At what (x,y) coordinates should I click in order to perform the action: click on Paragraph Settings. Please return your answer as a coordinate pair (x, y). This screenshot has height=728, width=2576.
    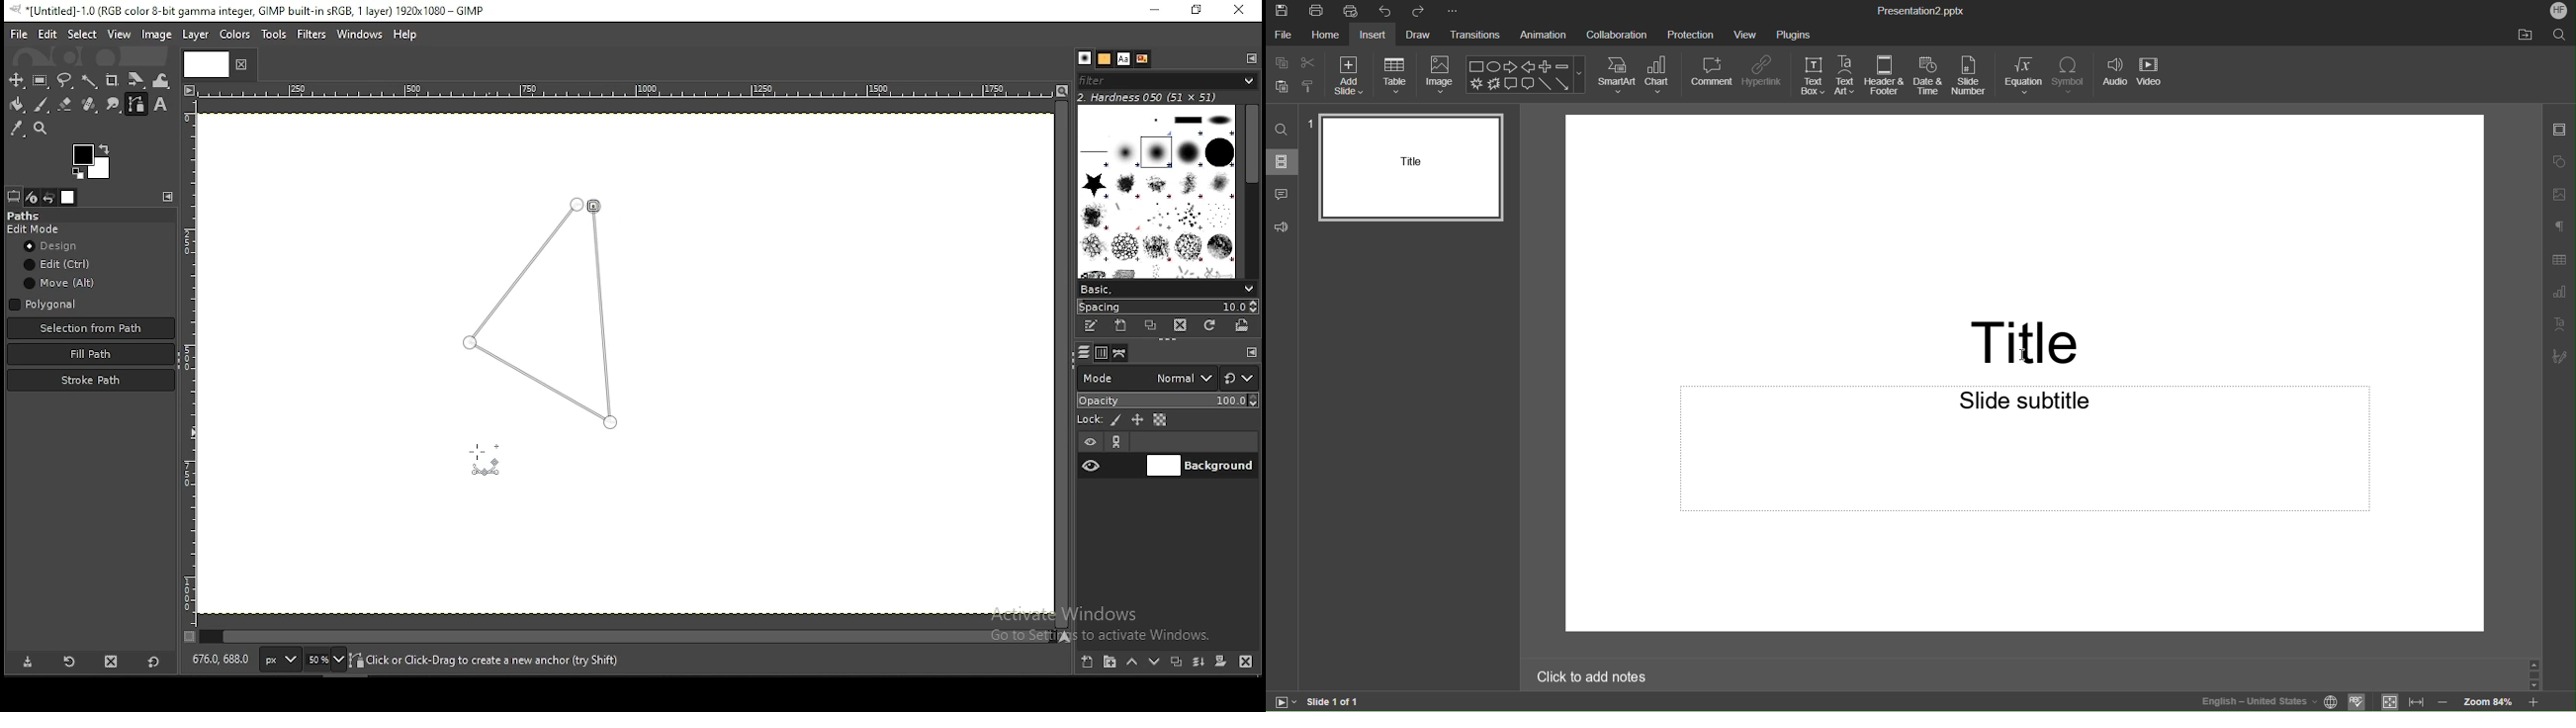
    Looking at the image, I should click on (2560, 228).